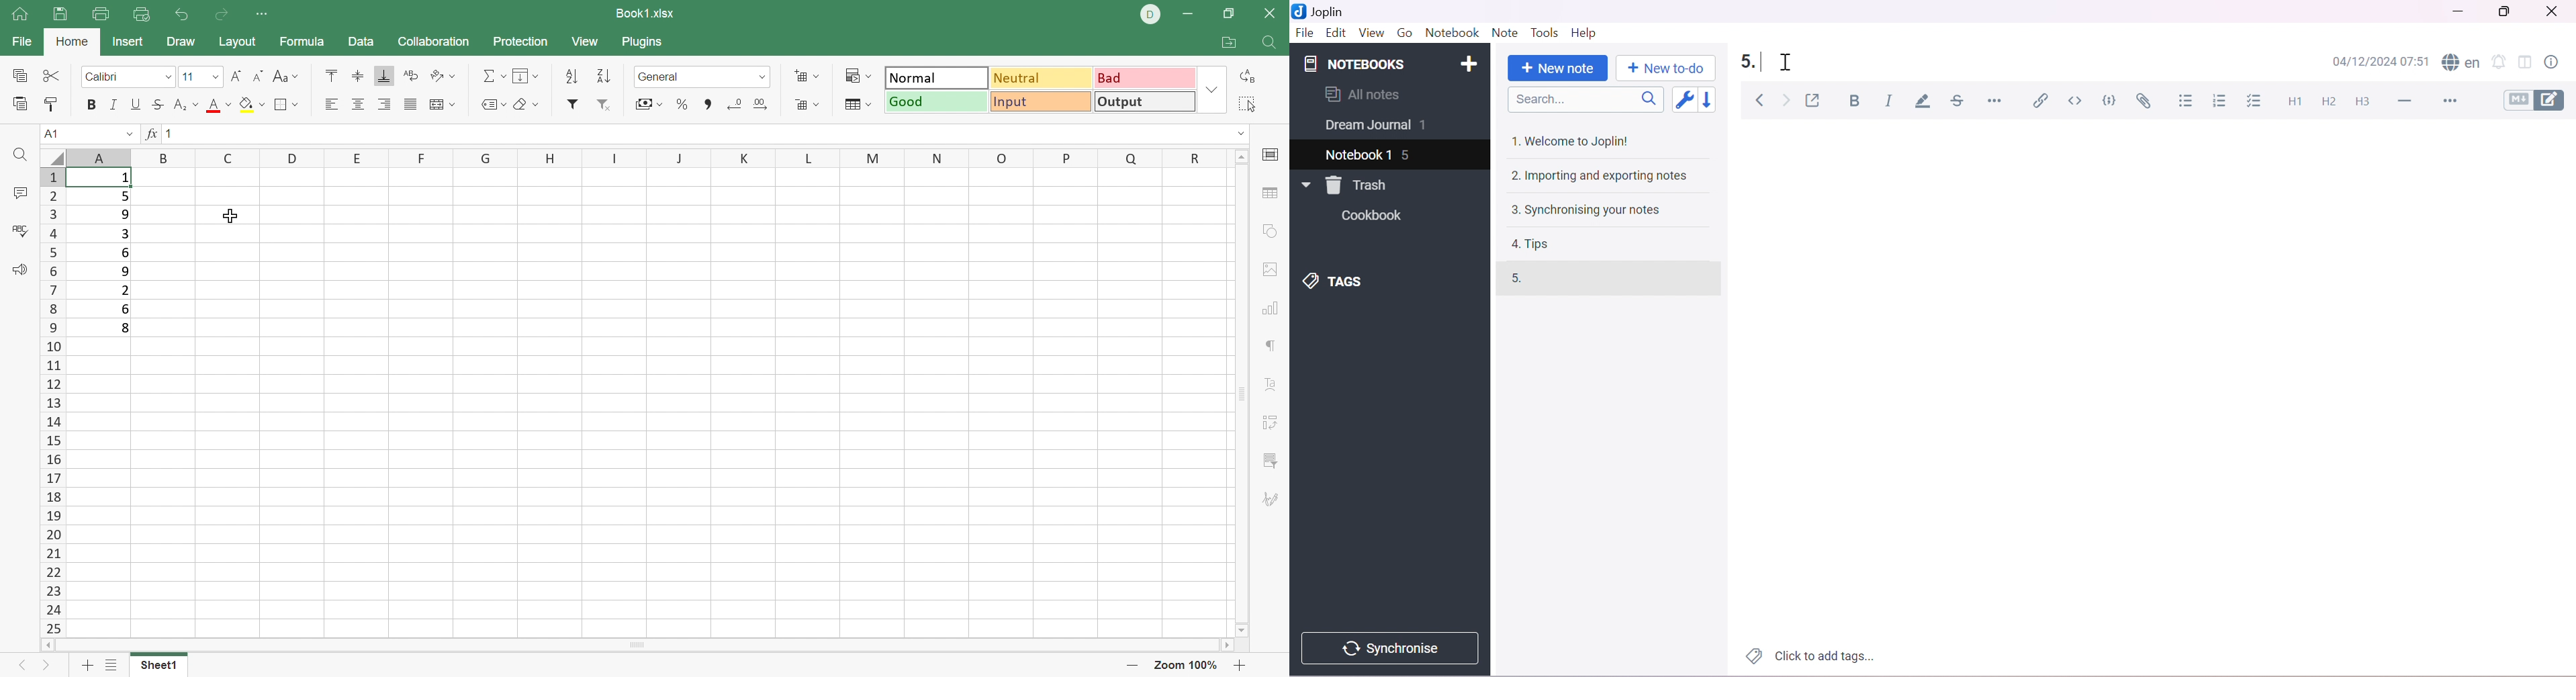 This screenshot has width=2576, height=700. What do you see at coordinates (637, 645) in the screenshot?
I see `Scroll bar` at bounding box center [637, 645].